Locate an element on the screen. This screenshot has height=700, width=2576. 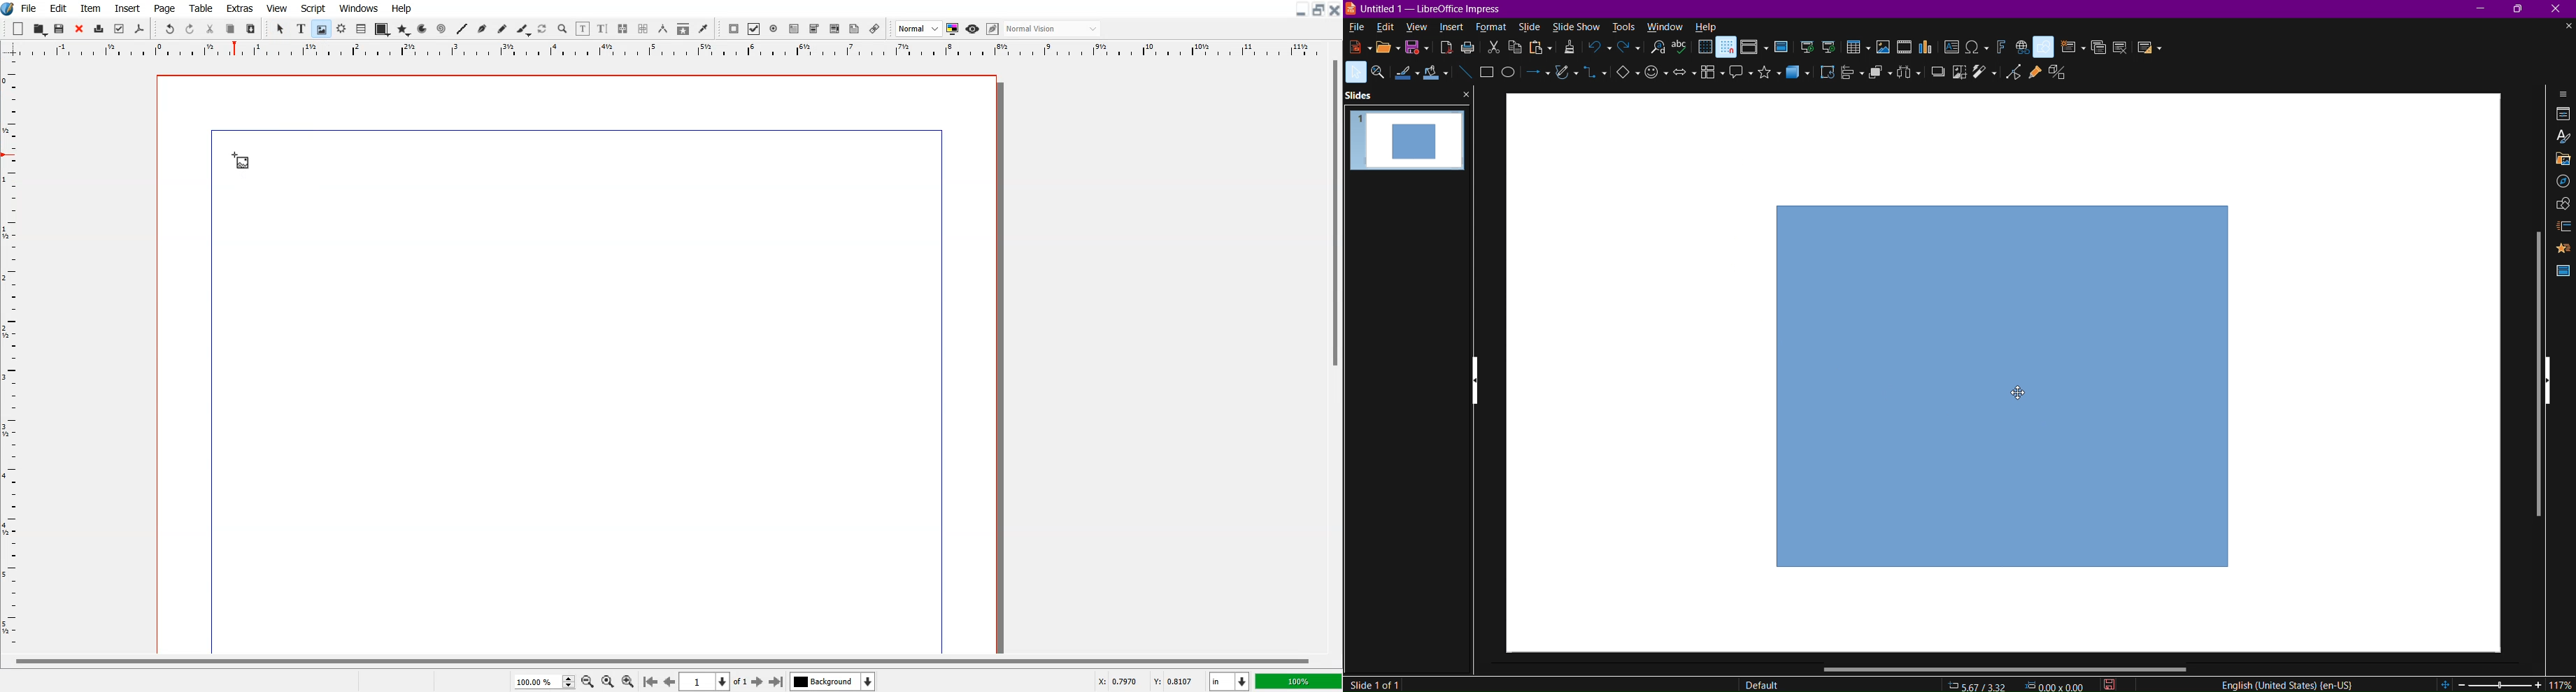
Insert Graph is located at coordinates (1927, 48).